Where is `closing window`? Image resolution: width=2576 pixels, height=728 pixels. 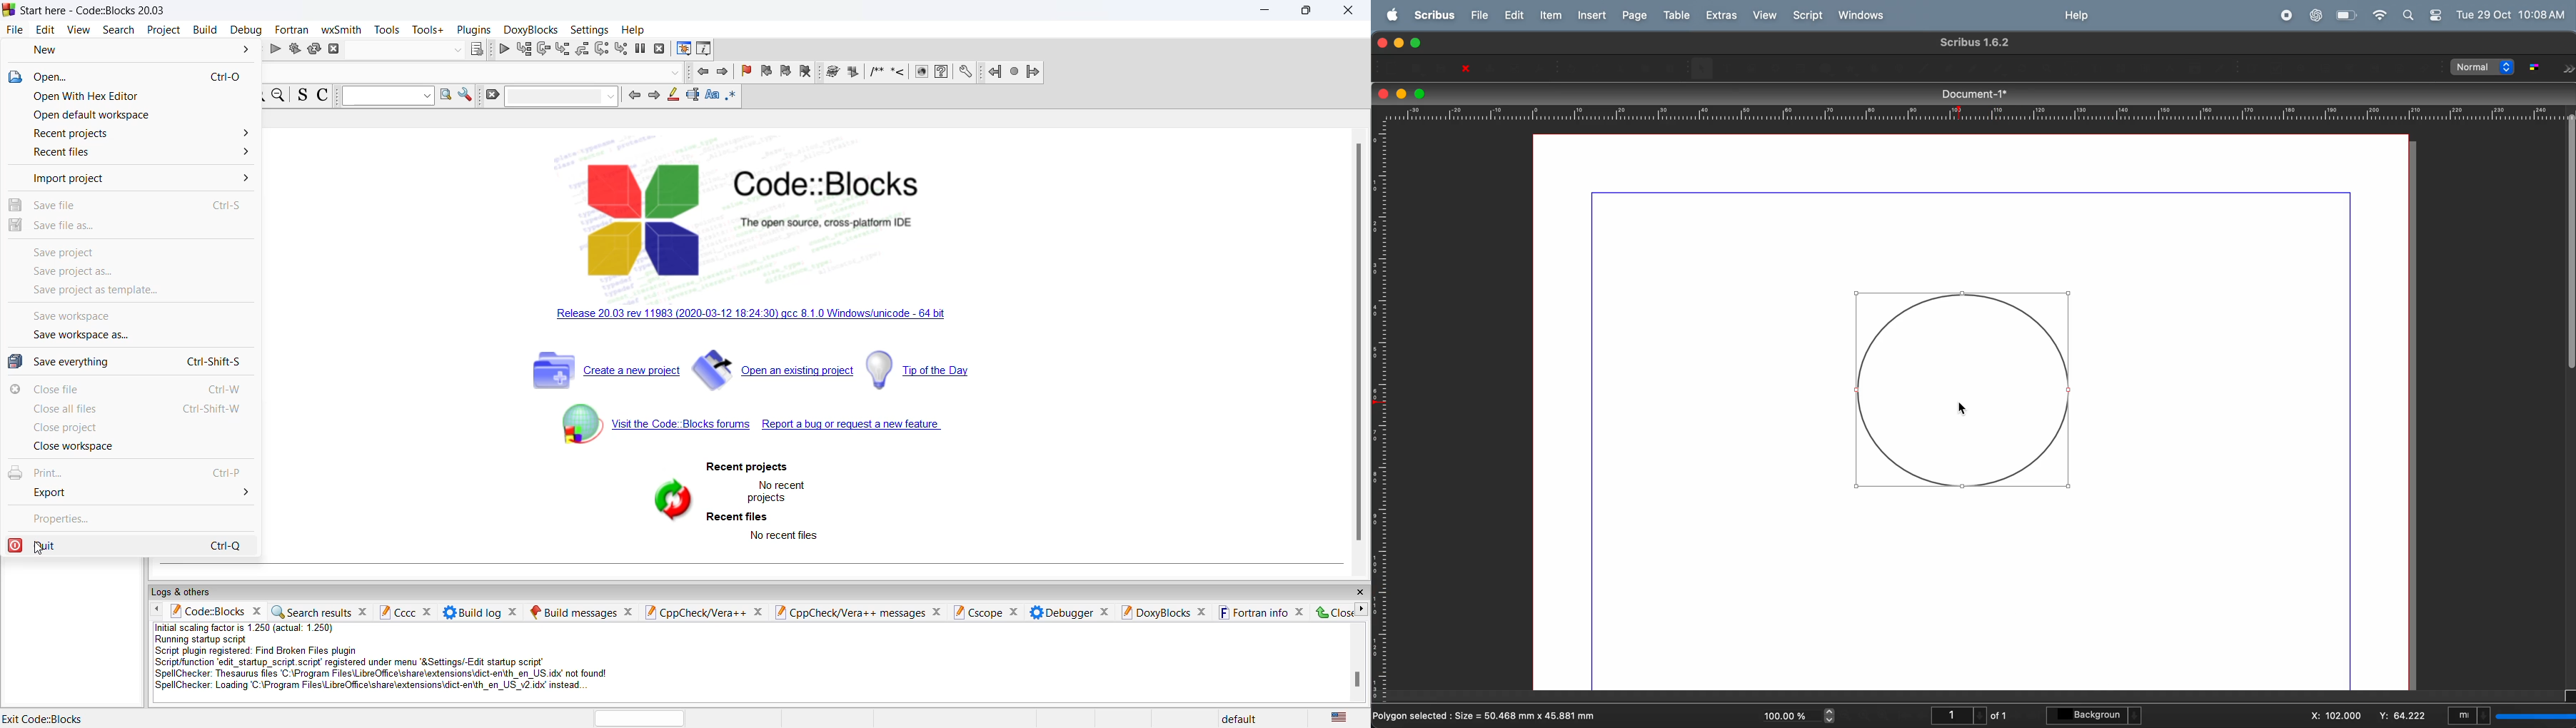
closing window is located at coordinates (1382, 42).